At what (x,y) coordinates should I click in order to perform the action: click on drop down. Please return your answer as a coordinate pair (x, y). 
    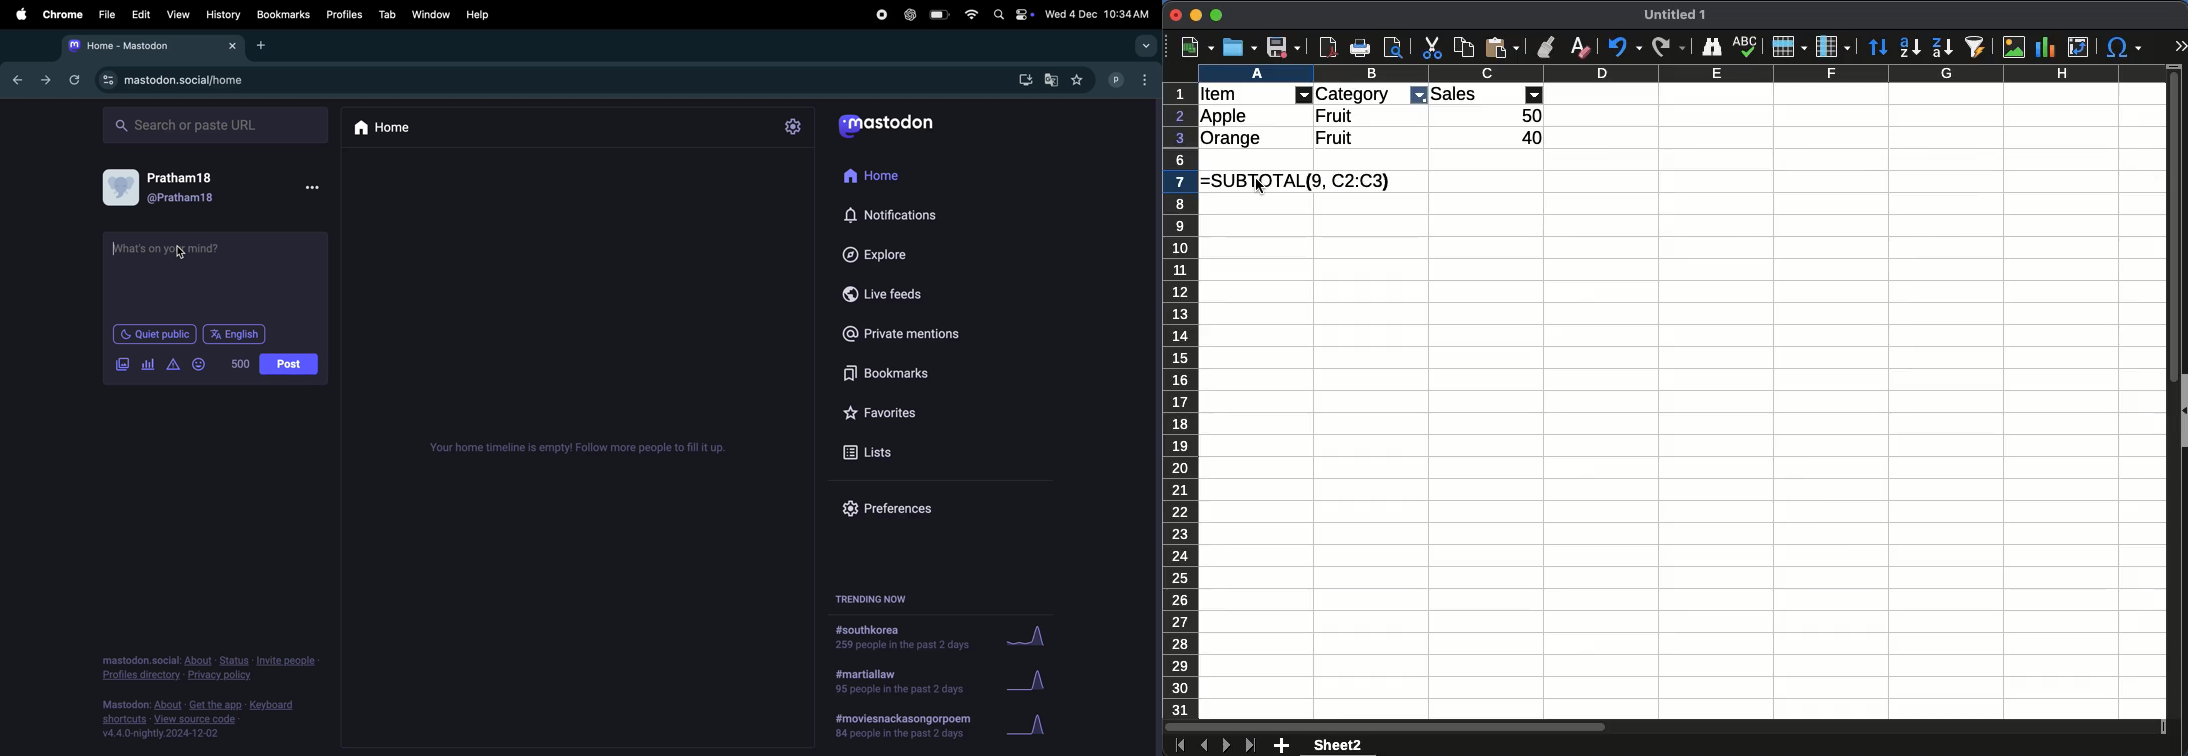
    Looking at the image, I should click on (1147, 46).